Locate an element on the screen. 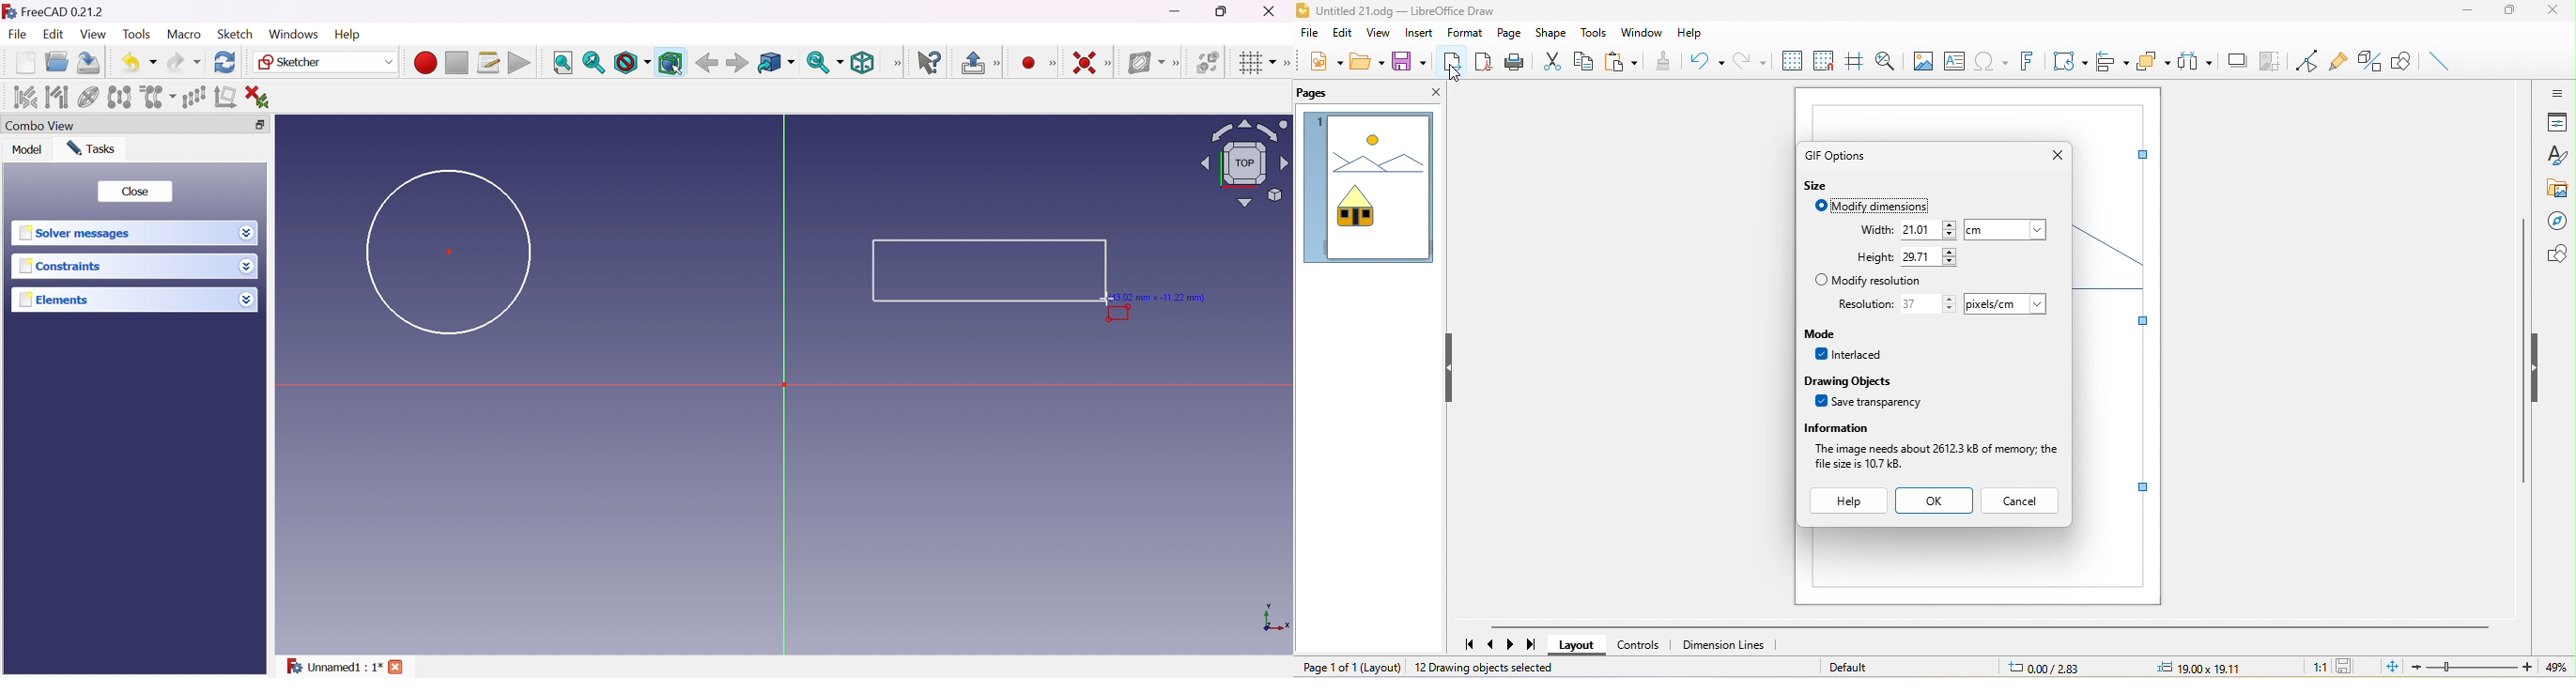  Macro is located at coordinates (185, 34).